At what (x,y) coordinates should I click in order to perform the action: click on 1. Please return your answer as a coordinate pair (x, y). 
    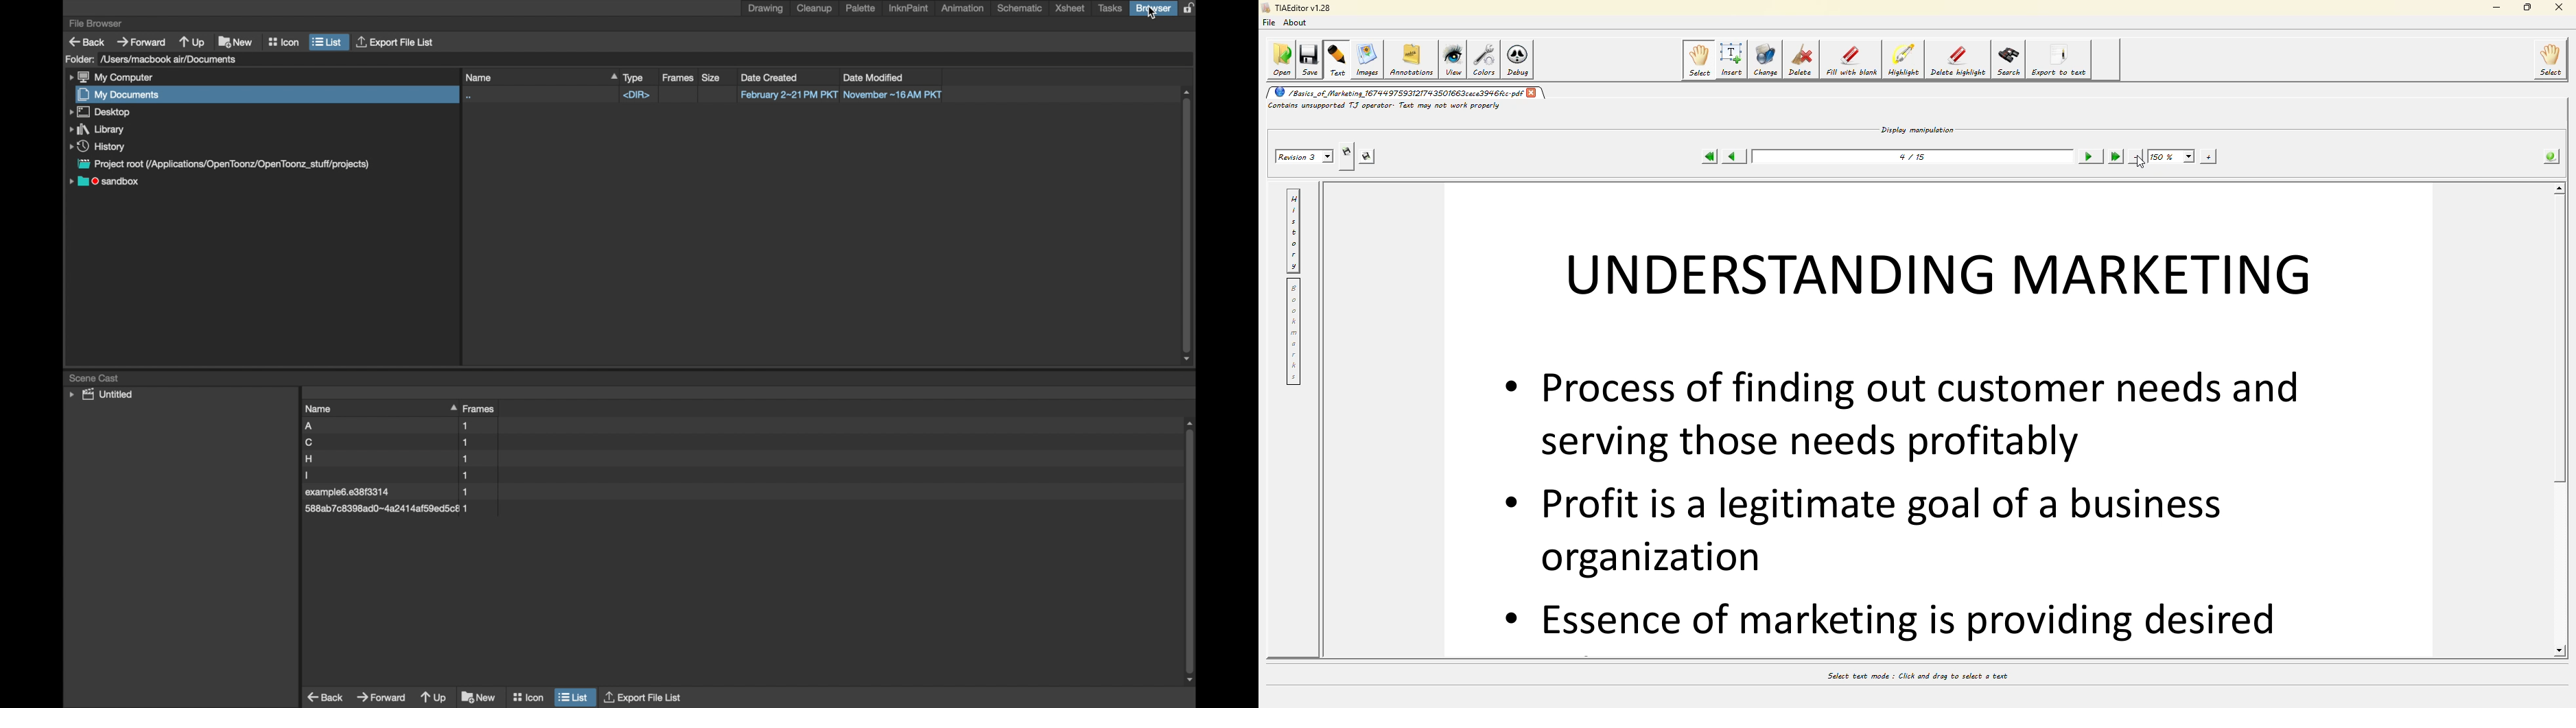
    Looking at the image, I should click on (477, 441).